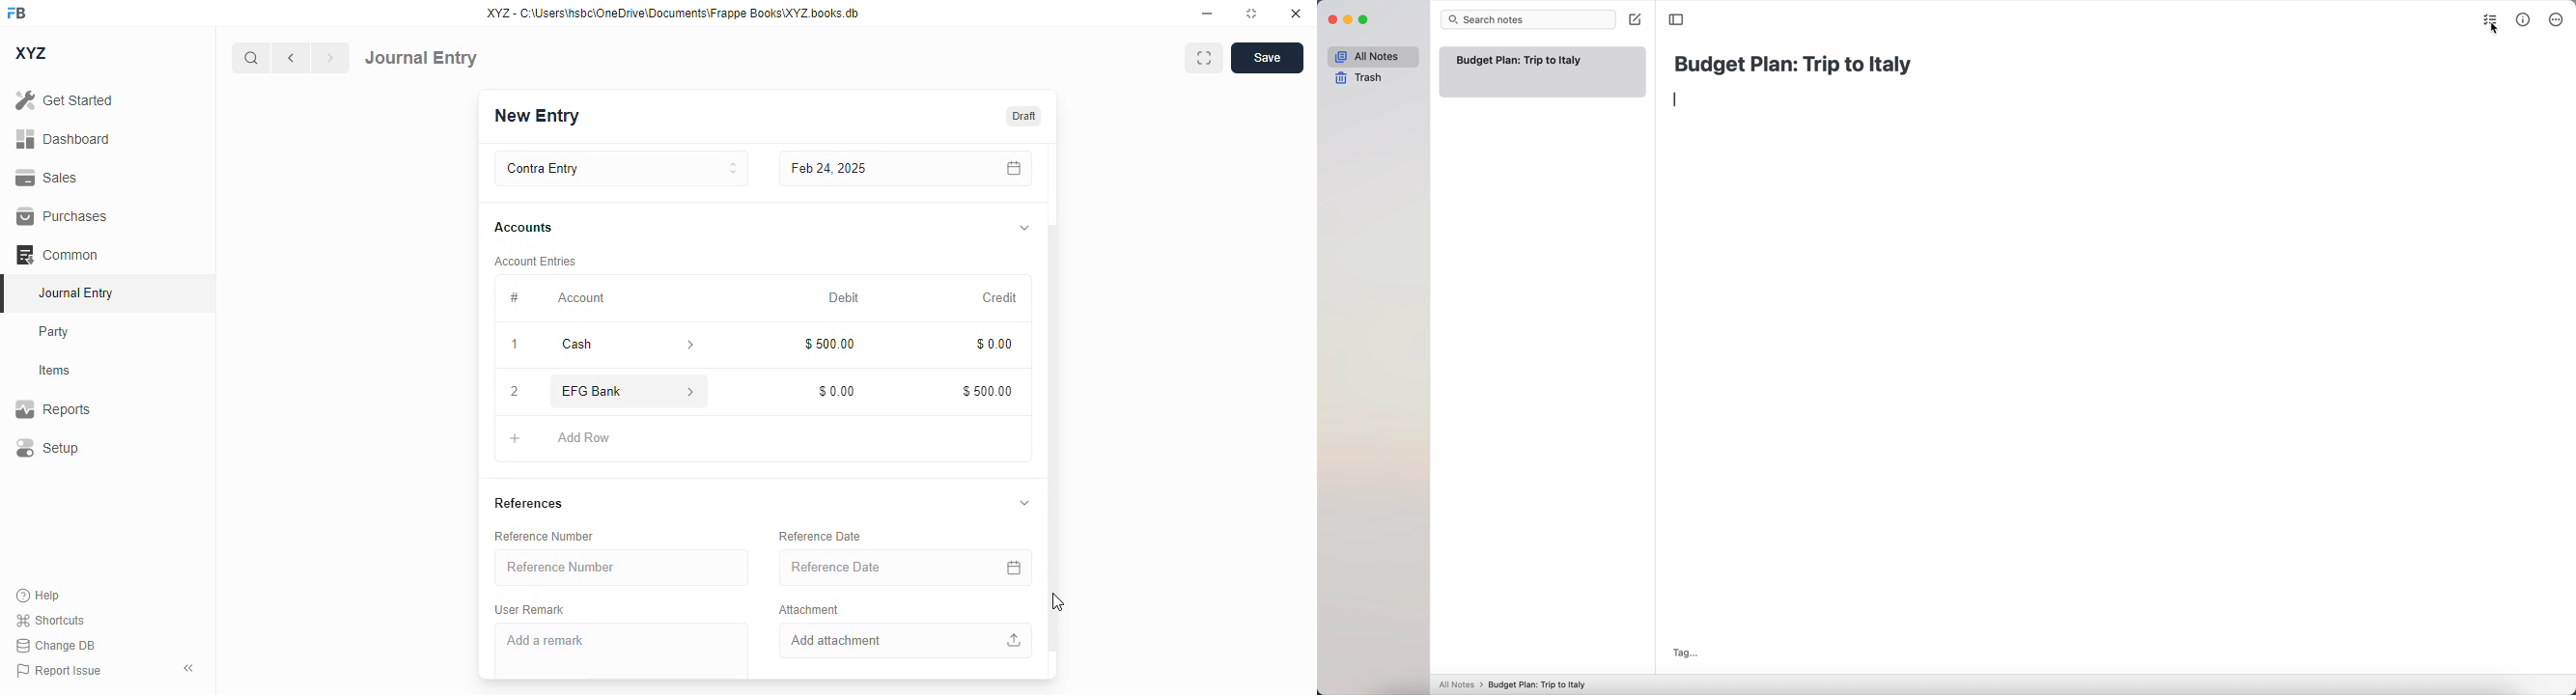 This screenshot has width=2576, height=700. Describe the element at coordinates (843, 298) in the screenshot. I see `debit` at that location.